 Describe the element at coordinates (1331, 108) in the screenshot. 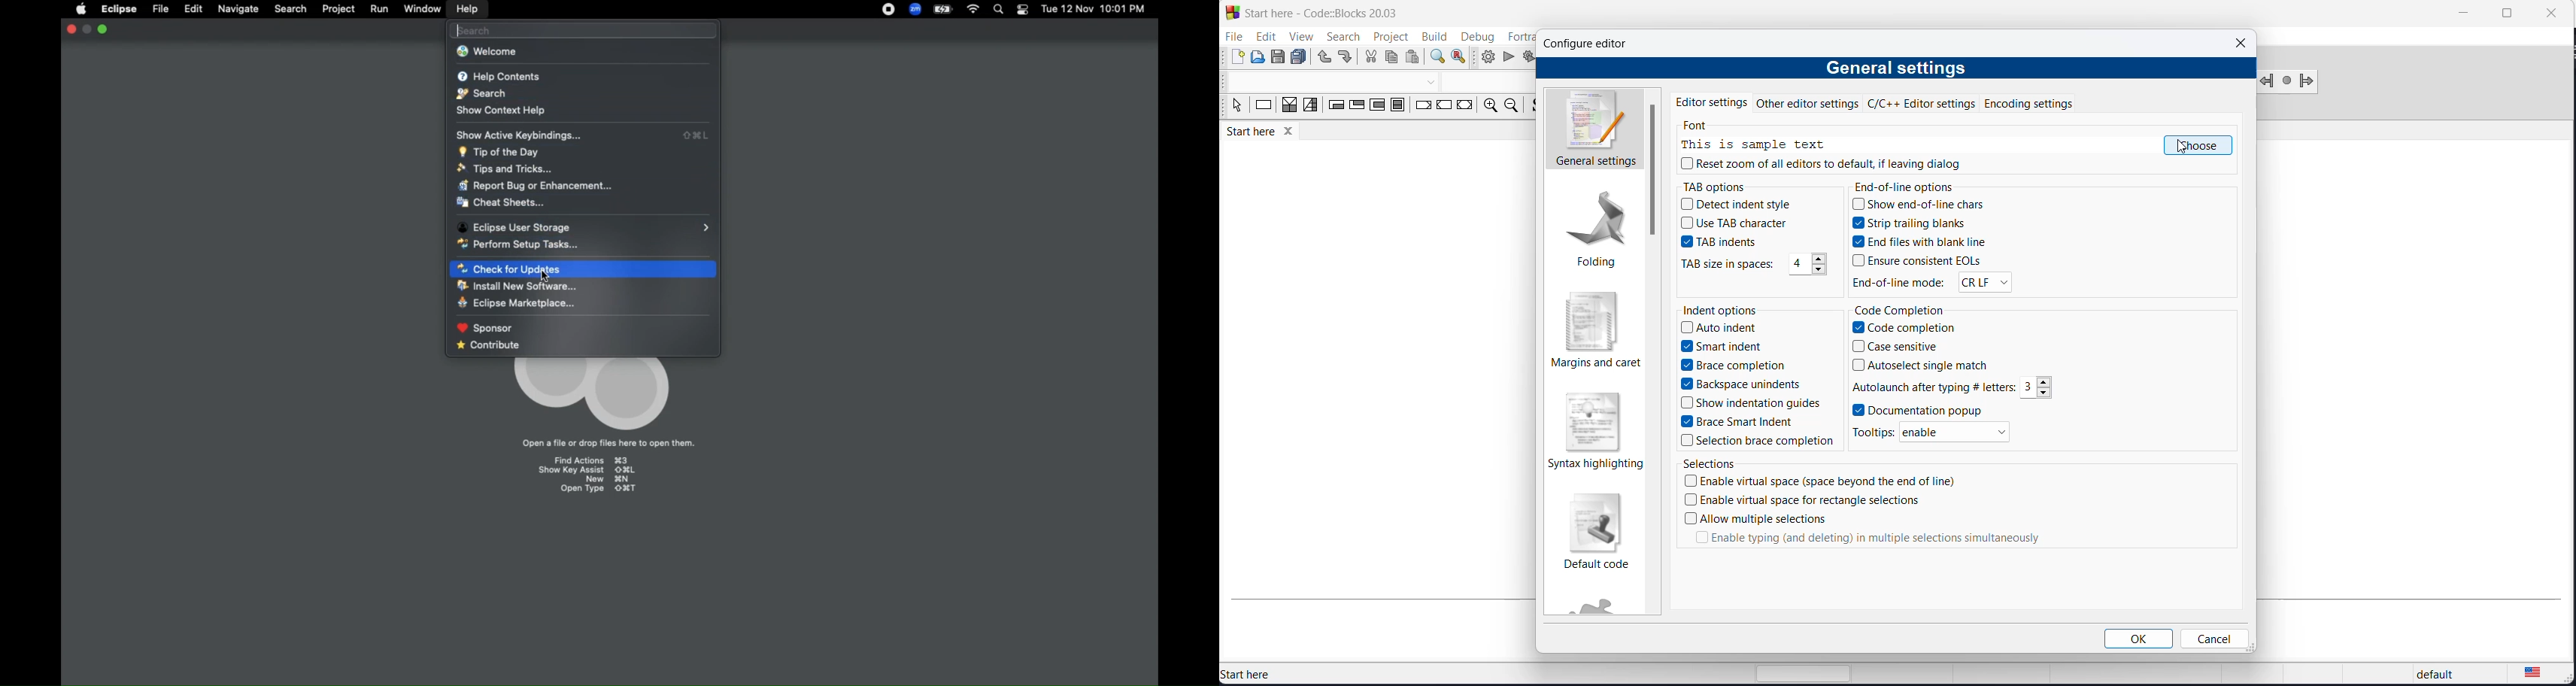

I see `entry condition loop` at that location.